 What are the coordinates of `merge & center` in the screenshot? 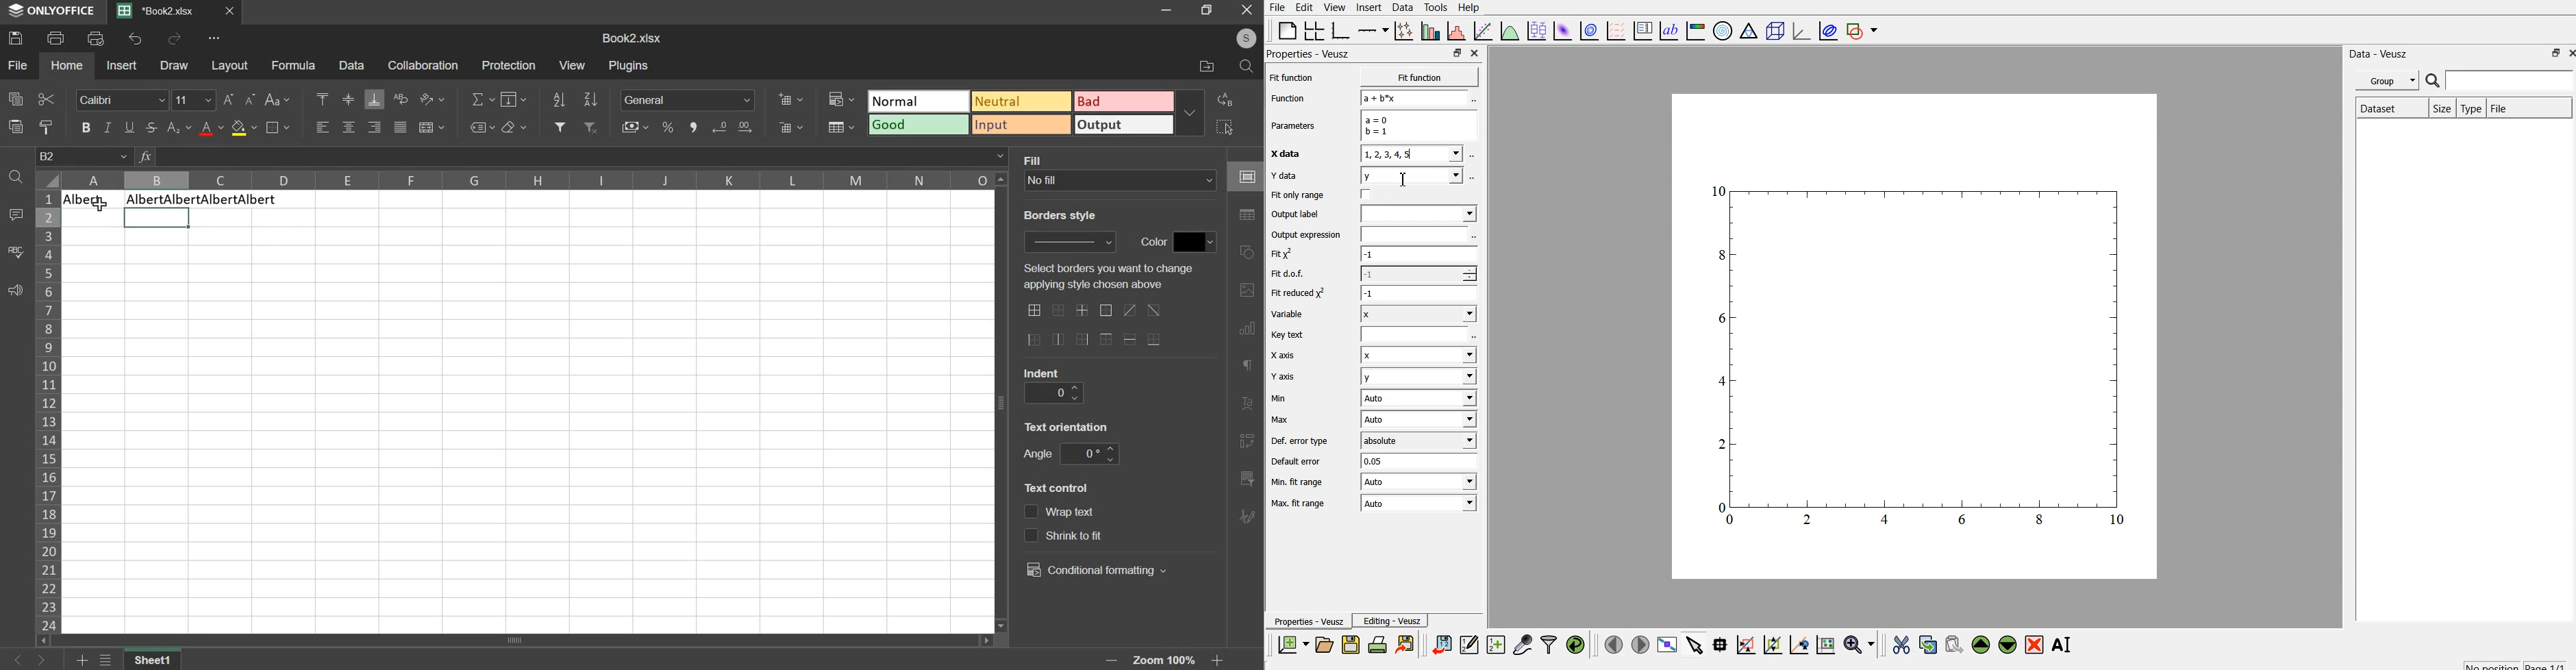 It's located at (431, 127).